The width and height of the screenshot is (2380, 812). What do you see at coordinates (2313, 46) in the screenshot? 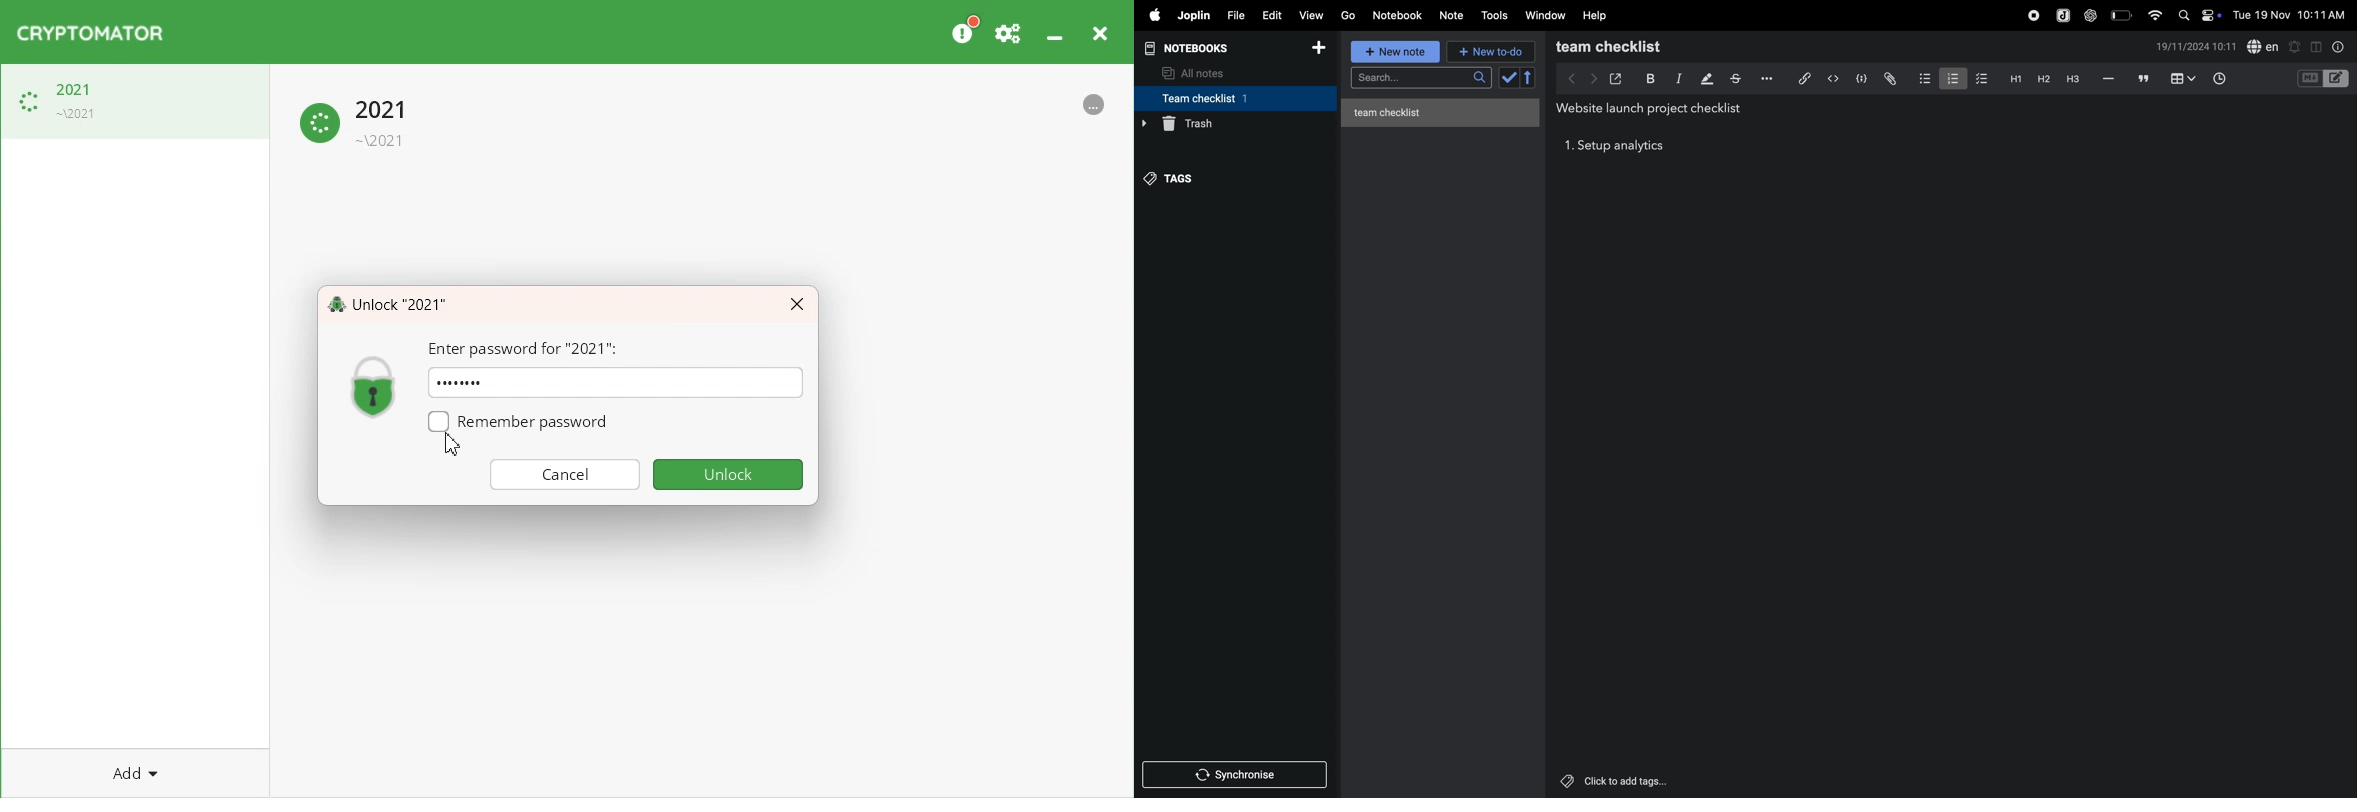
I see `toggle editor` at bounding box center [2313, 46].